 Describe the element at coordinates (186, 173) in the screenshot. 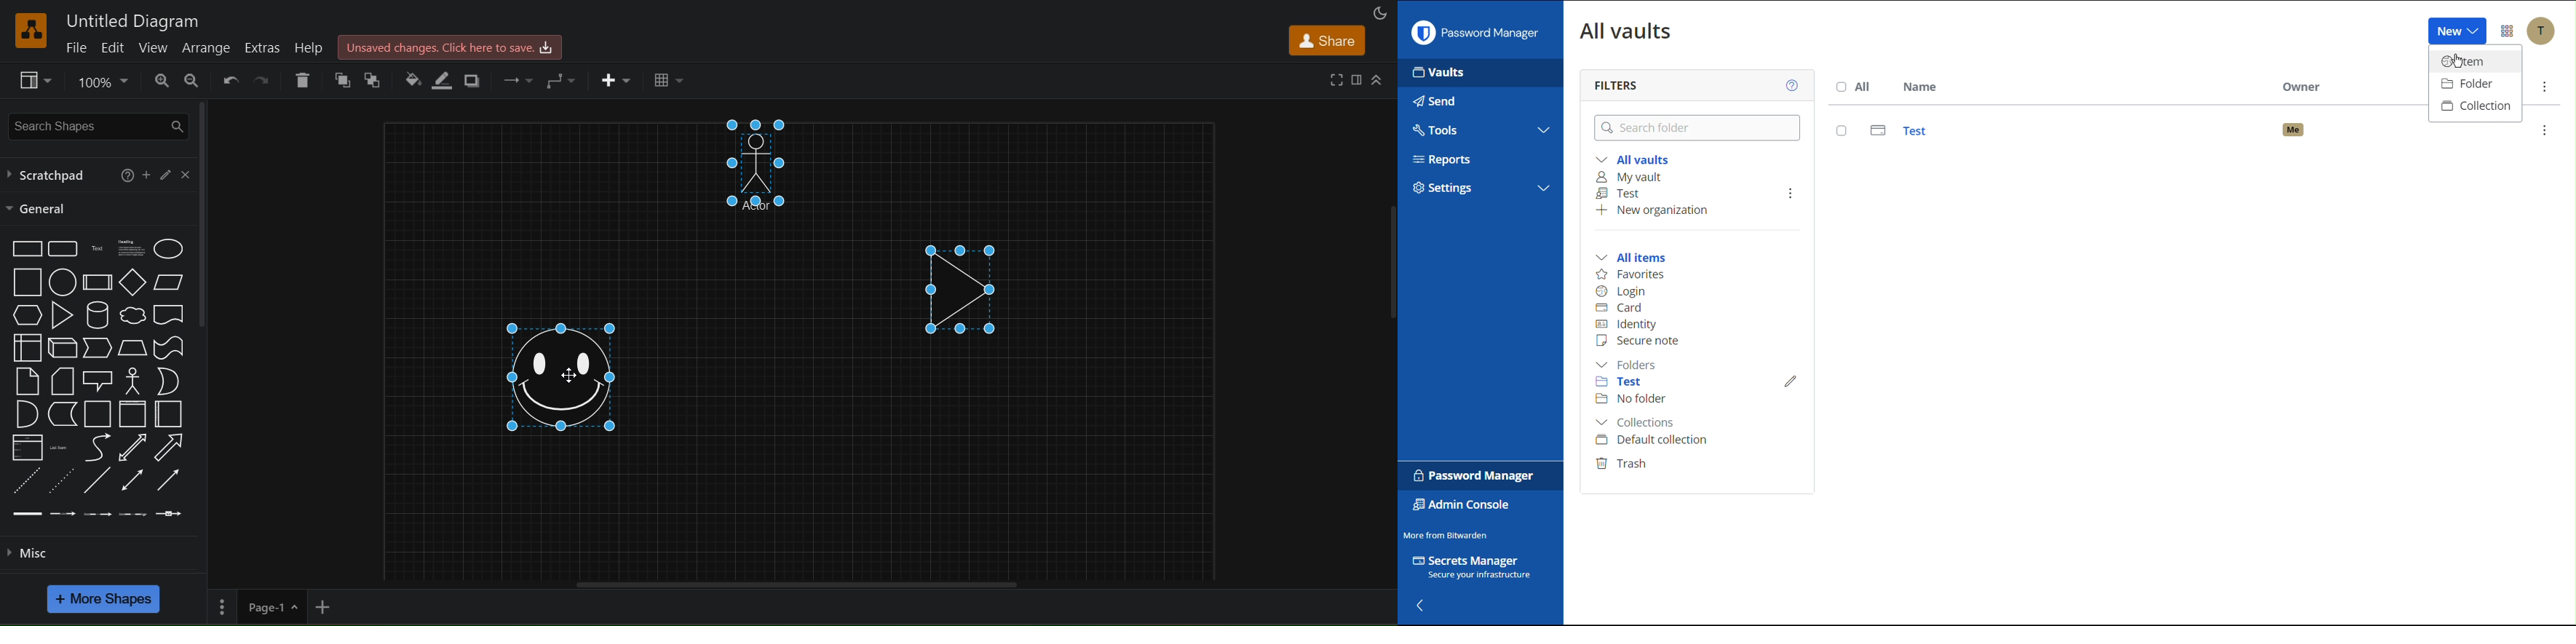

I see `close` at that location.